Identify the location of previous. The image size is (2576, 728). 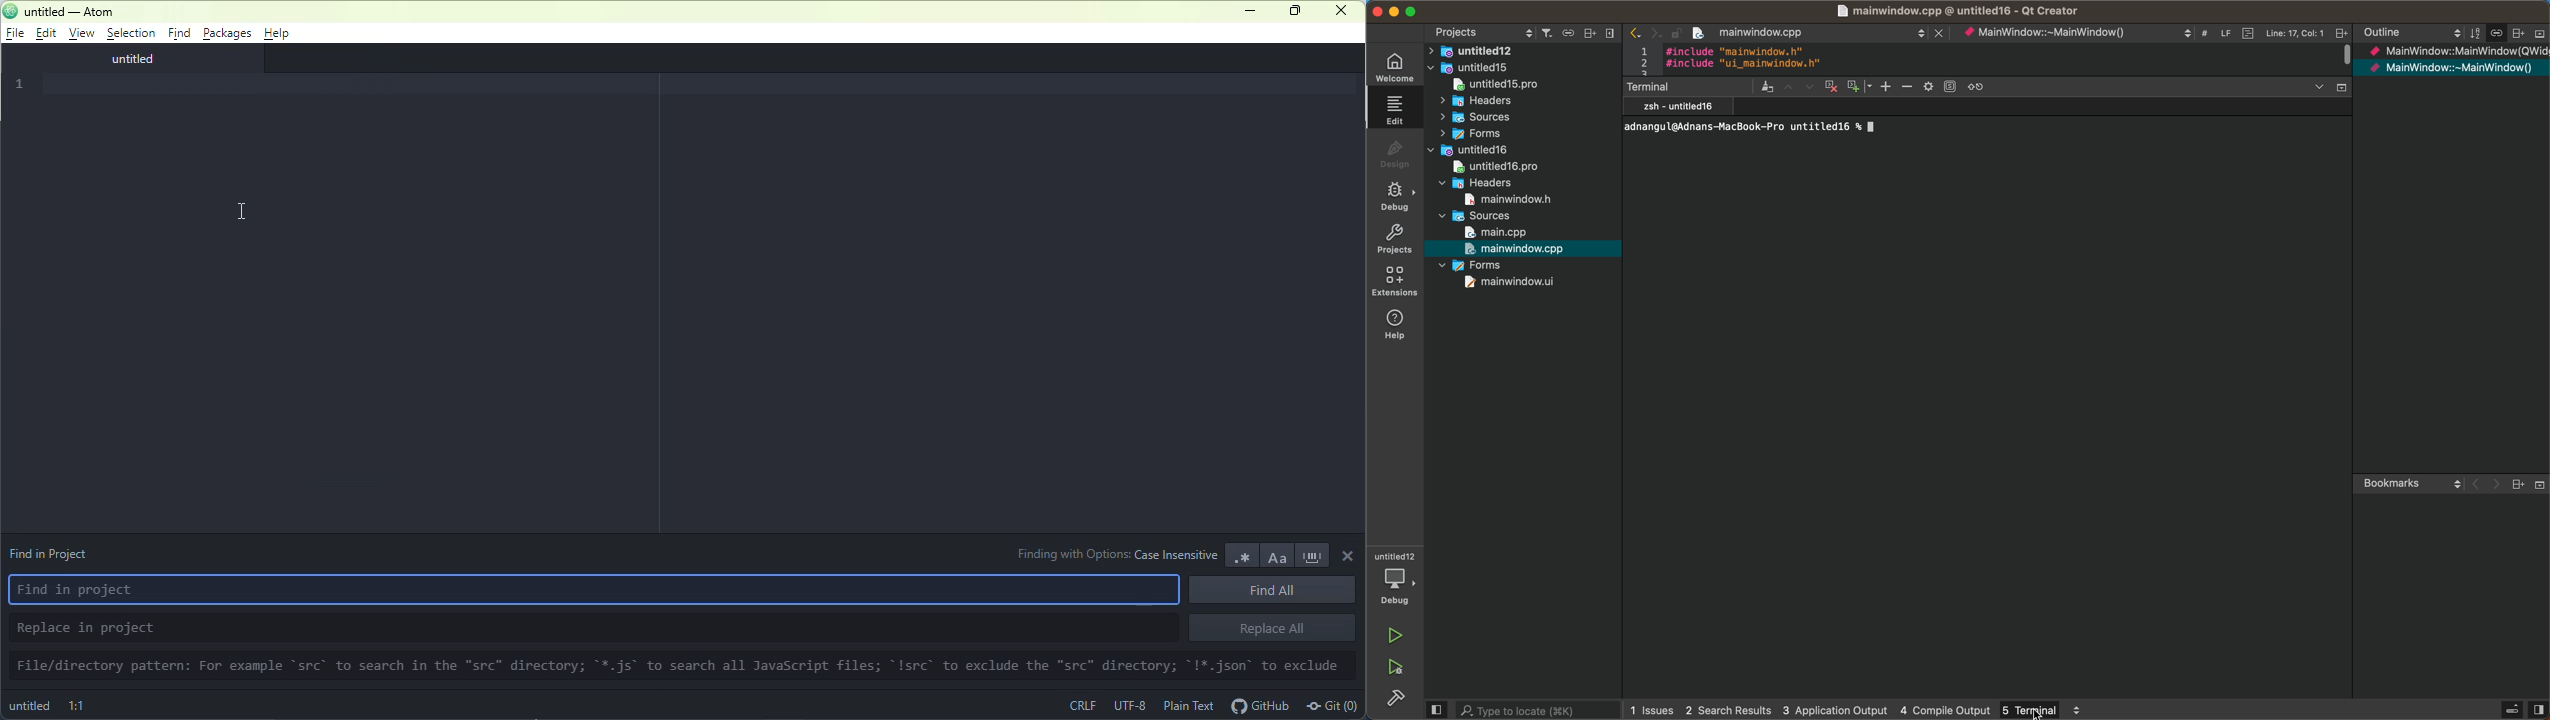
(1633, 30).